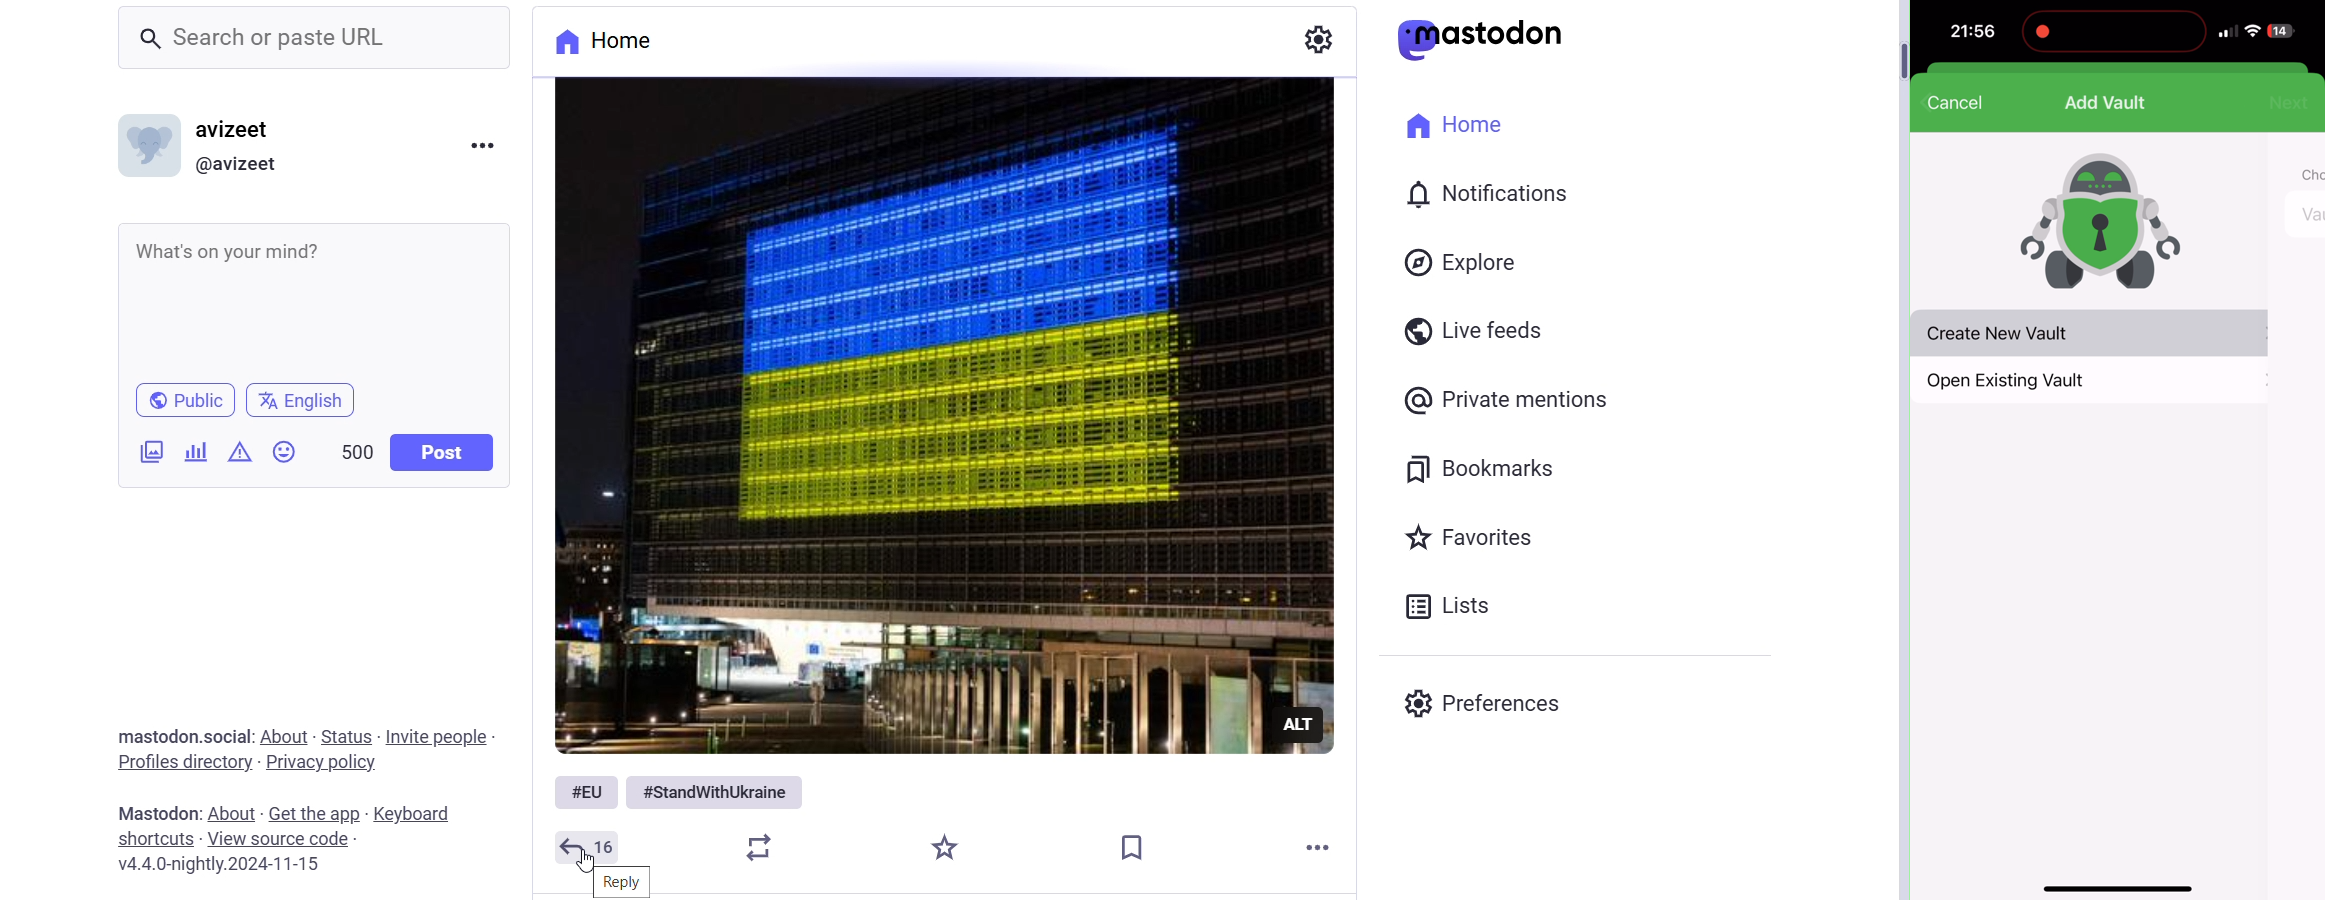  What do you see at coordinates (1455, 606) in the screenshot?
I see `Lists` at bounding box center [1455, 606].